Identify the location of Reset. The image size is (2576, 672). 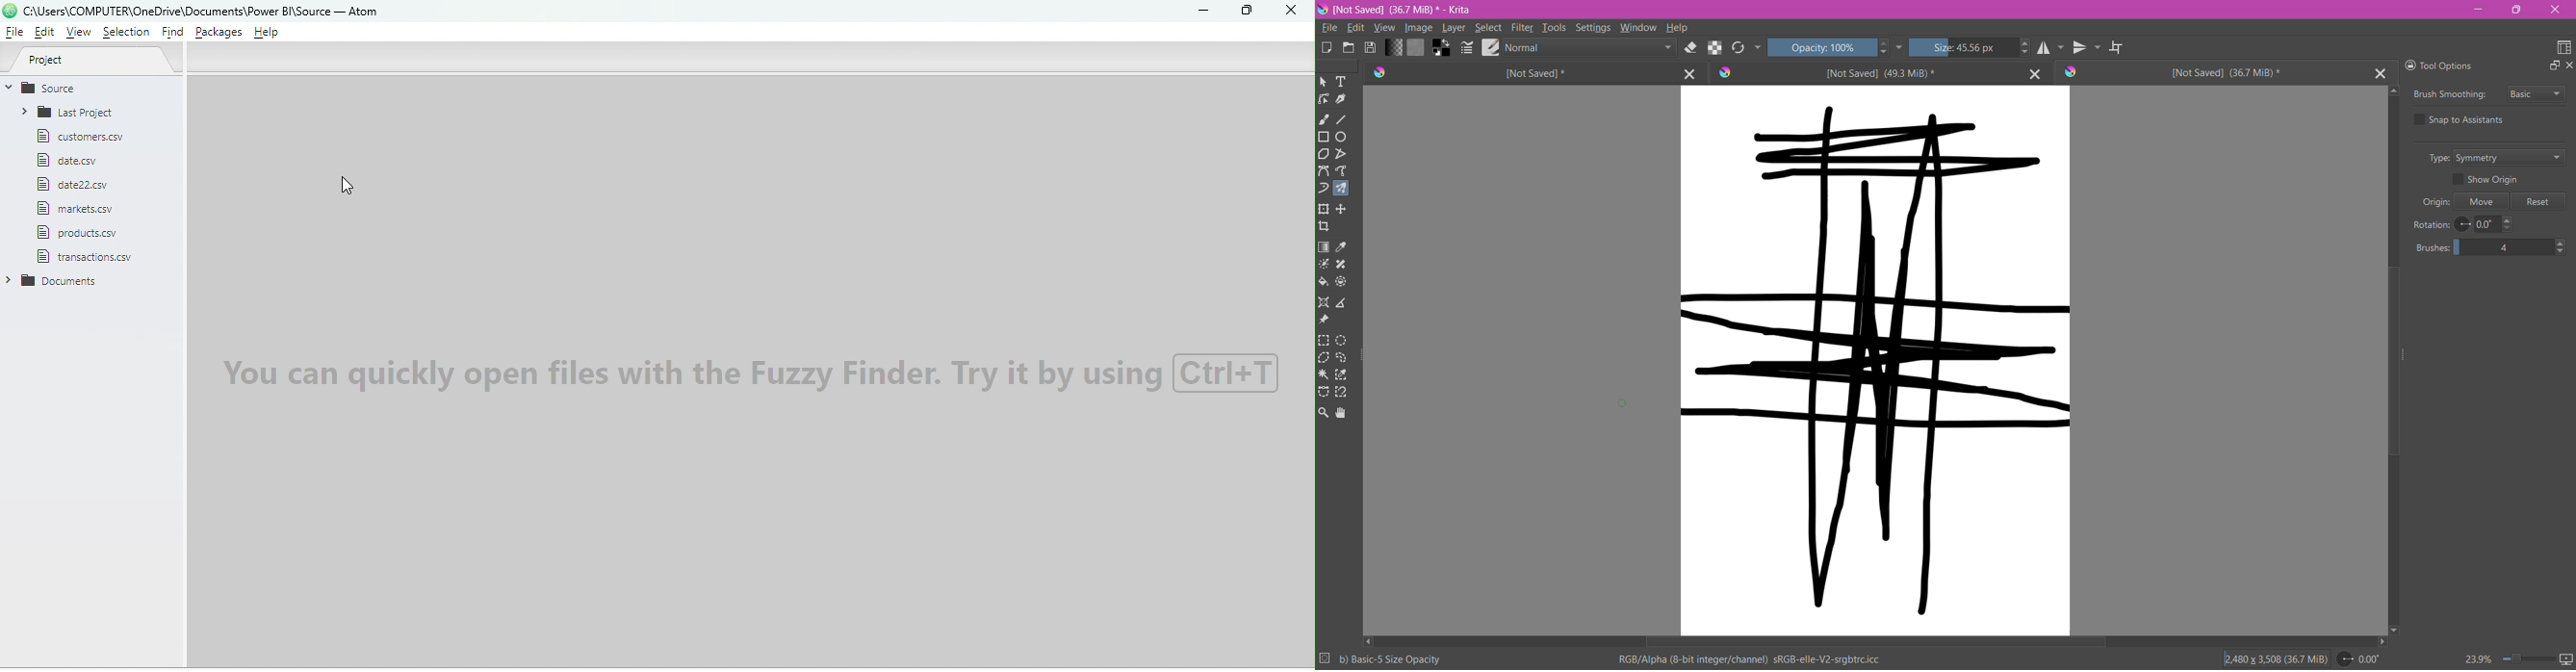
(2538, 202).